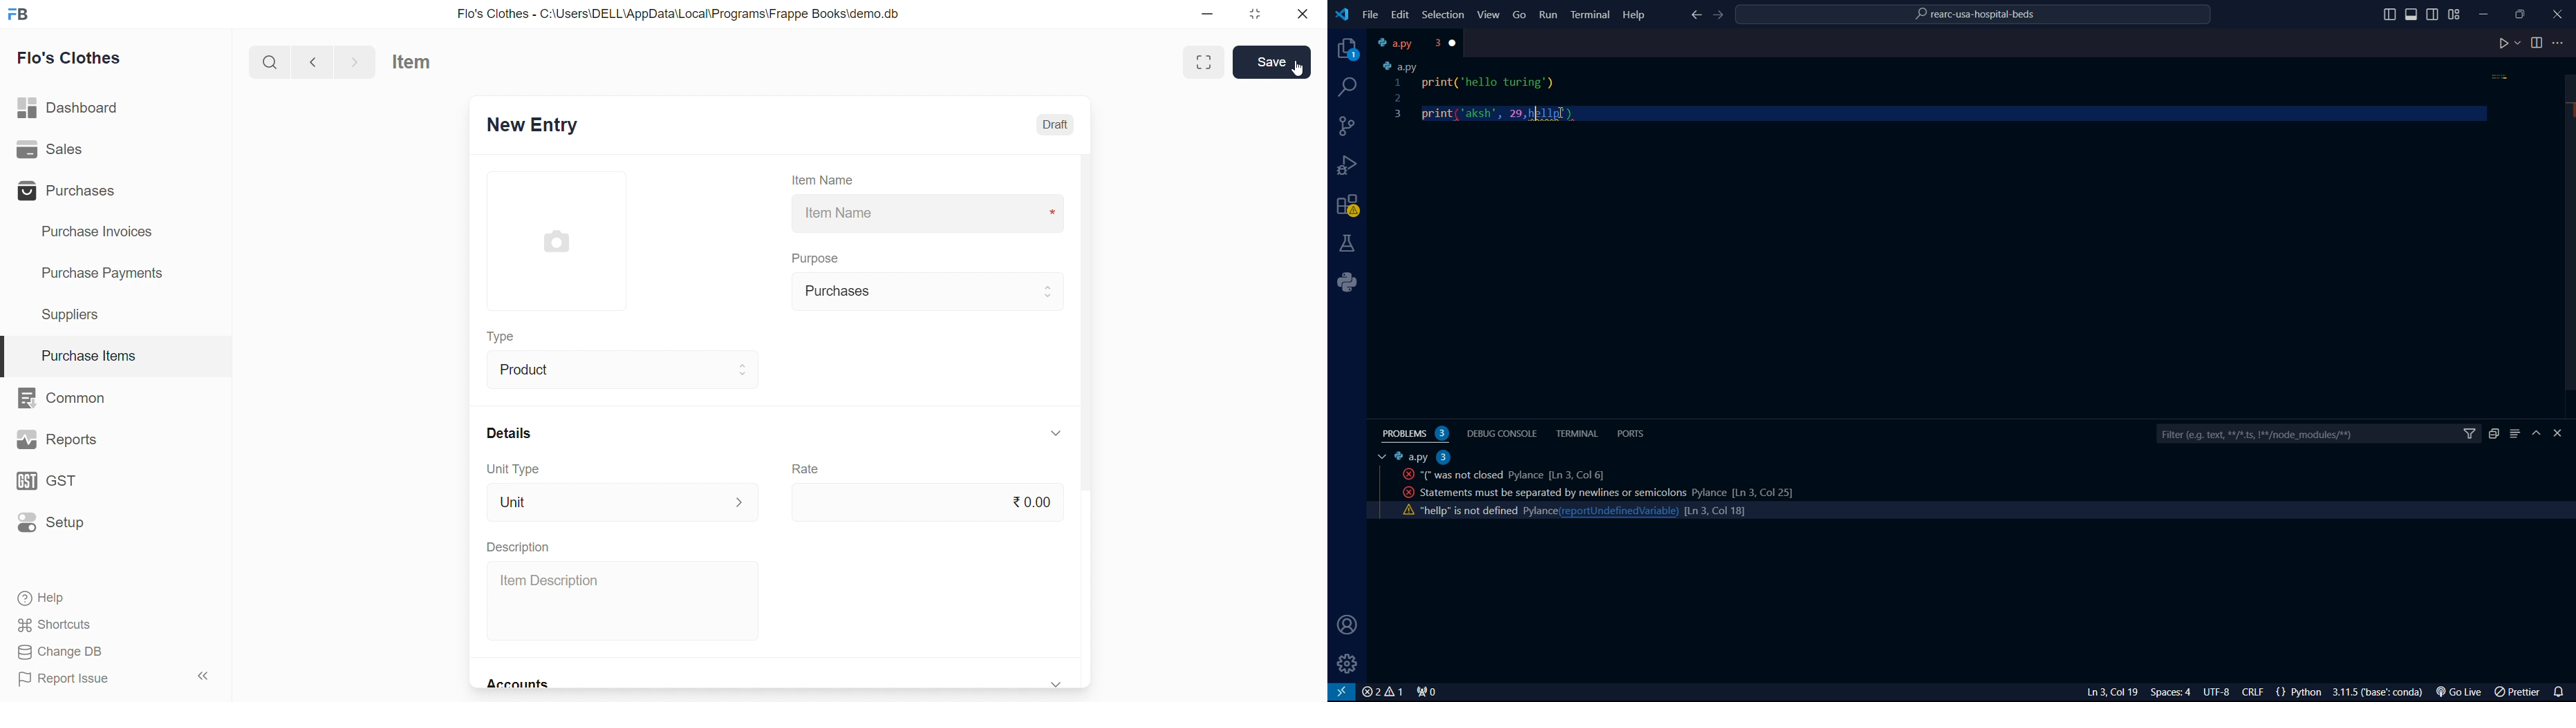  What do you see at coordinates (1058, 682) in the screenshot?
I see `expand/collapse` at bounding box center [1058, 682].